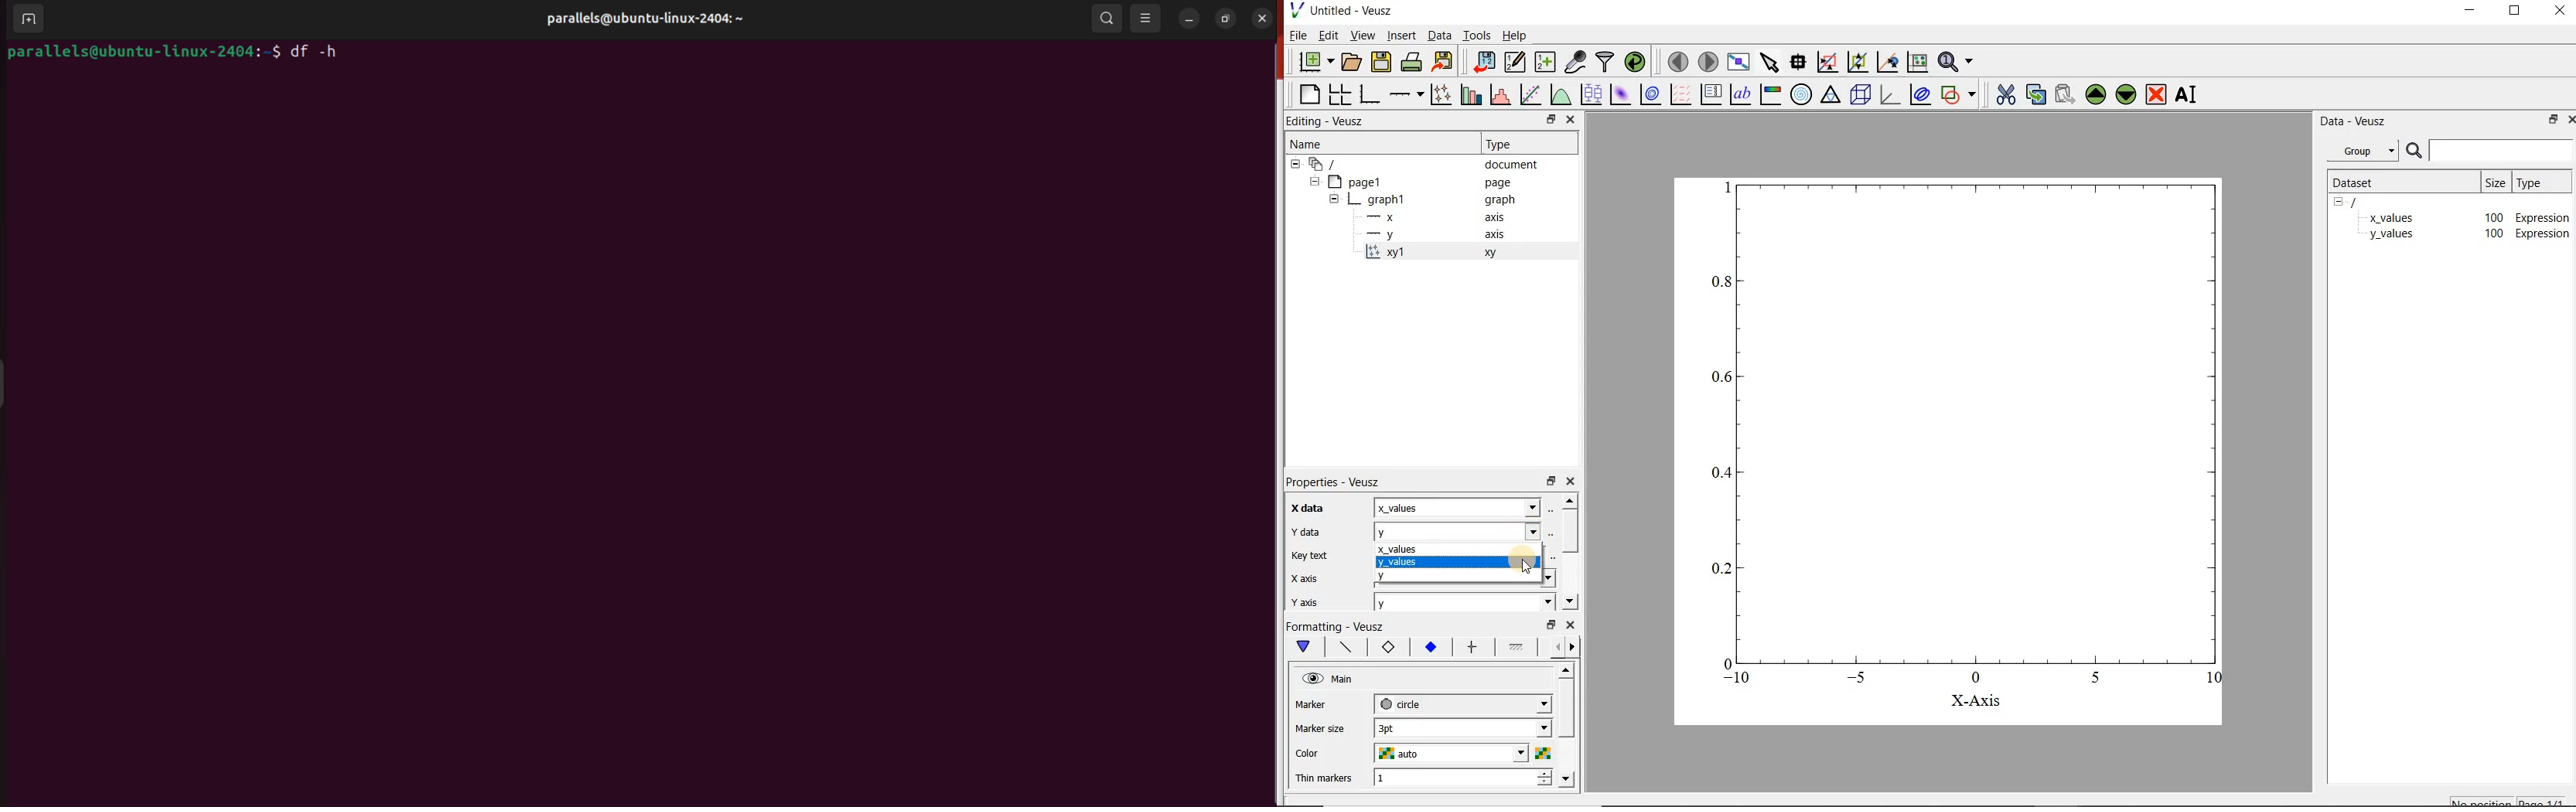  What do you see at coordinates (1570, 501) in the screenshot?
I see `move up` at bounding box center [1570, 501].